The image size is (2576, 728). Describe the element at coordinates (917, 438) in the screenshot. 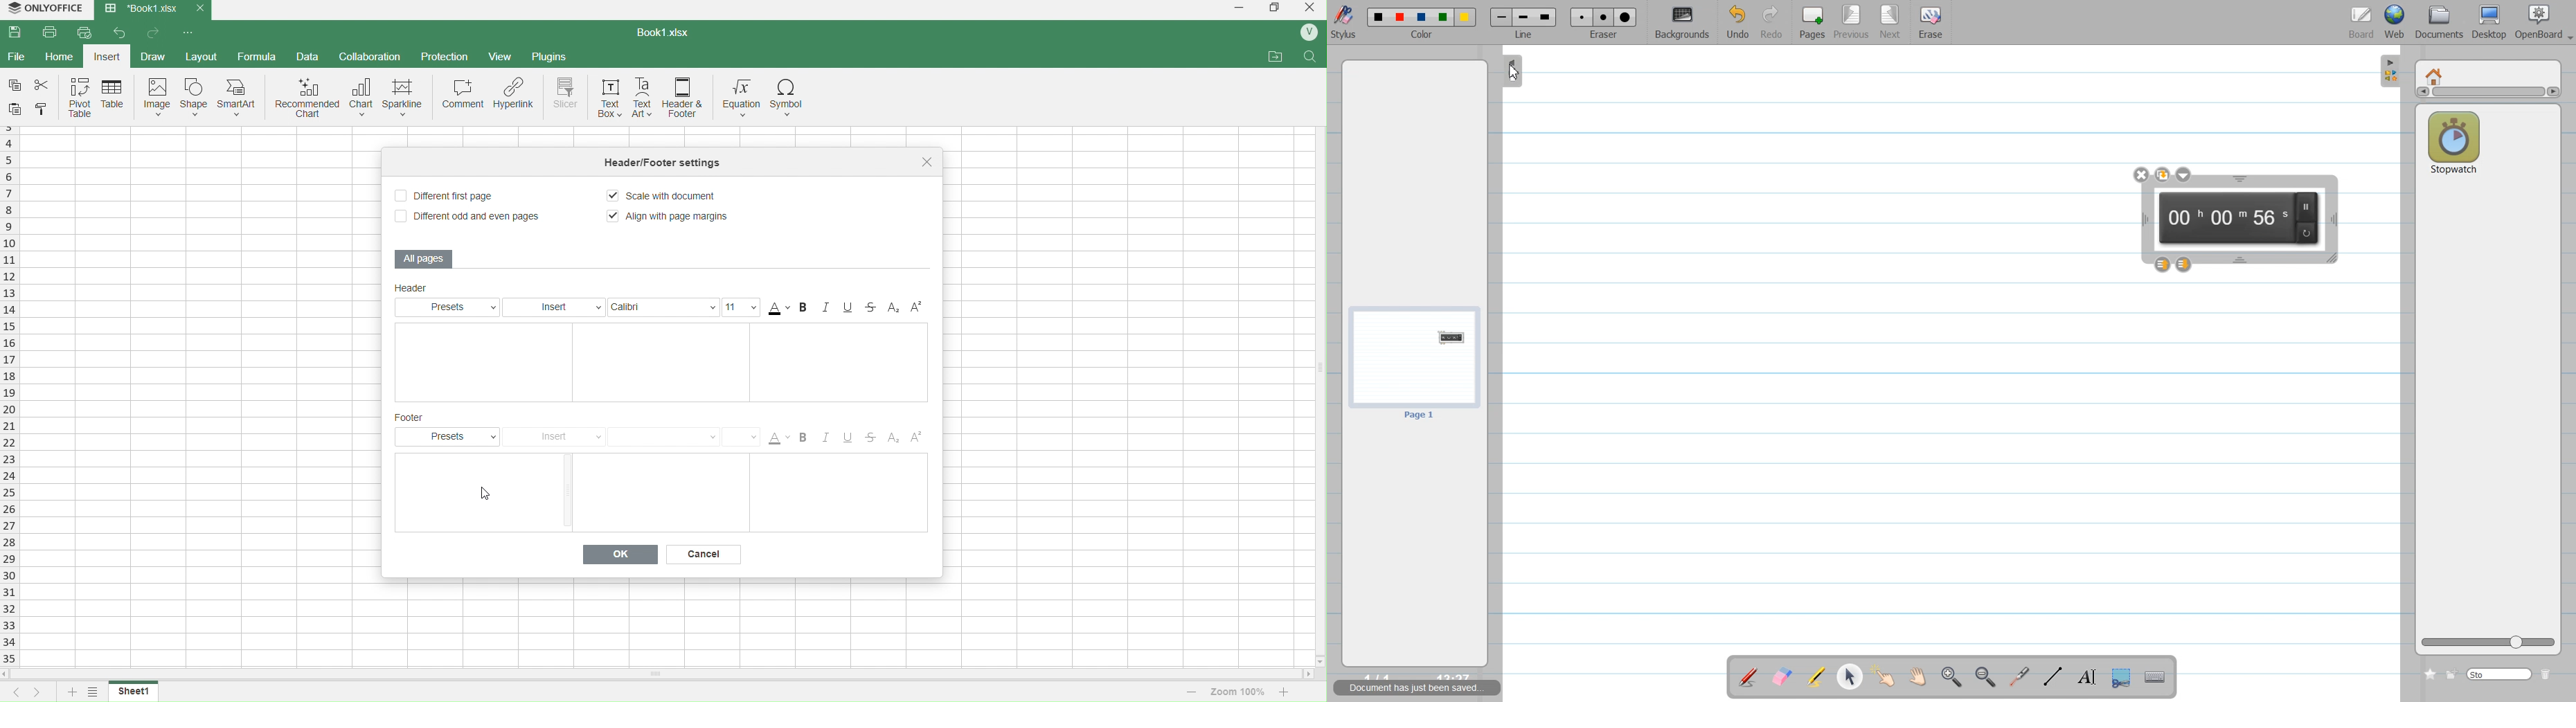

I see `Superscript` at that location.